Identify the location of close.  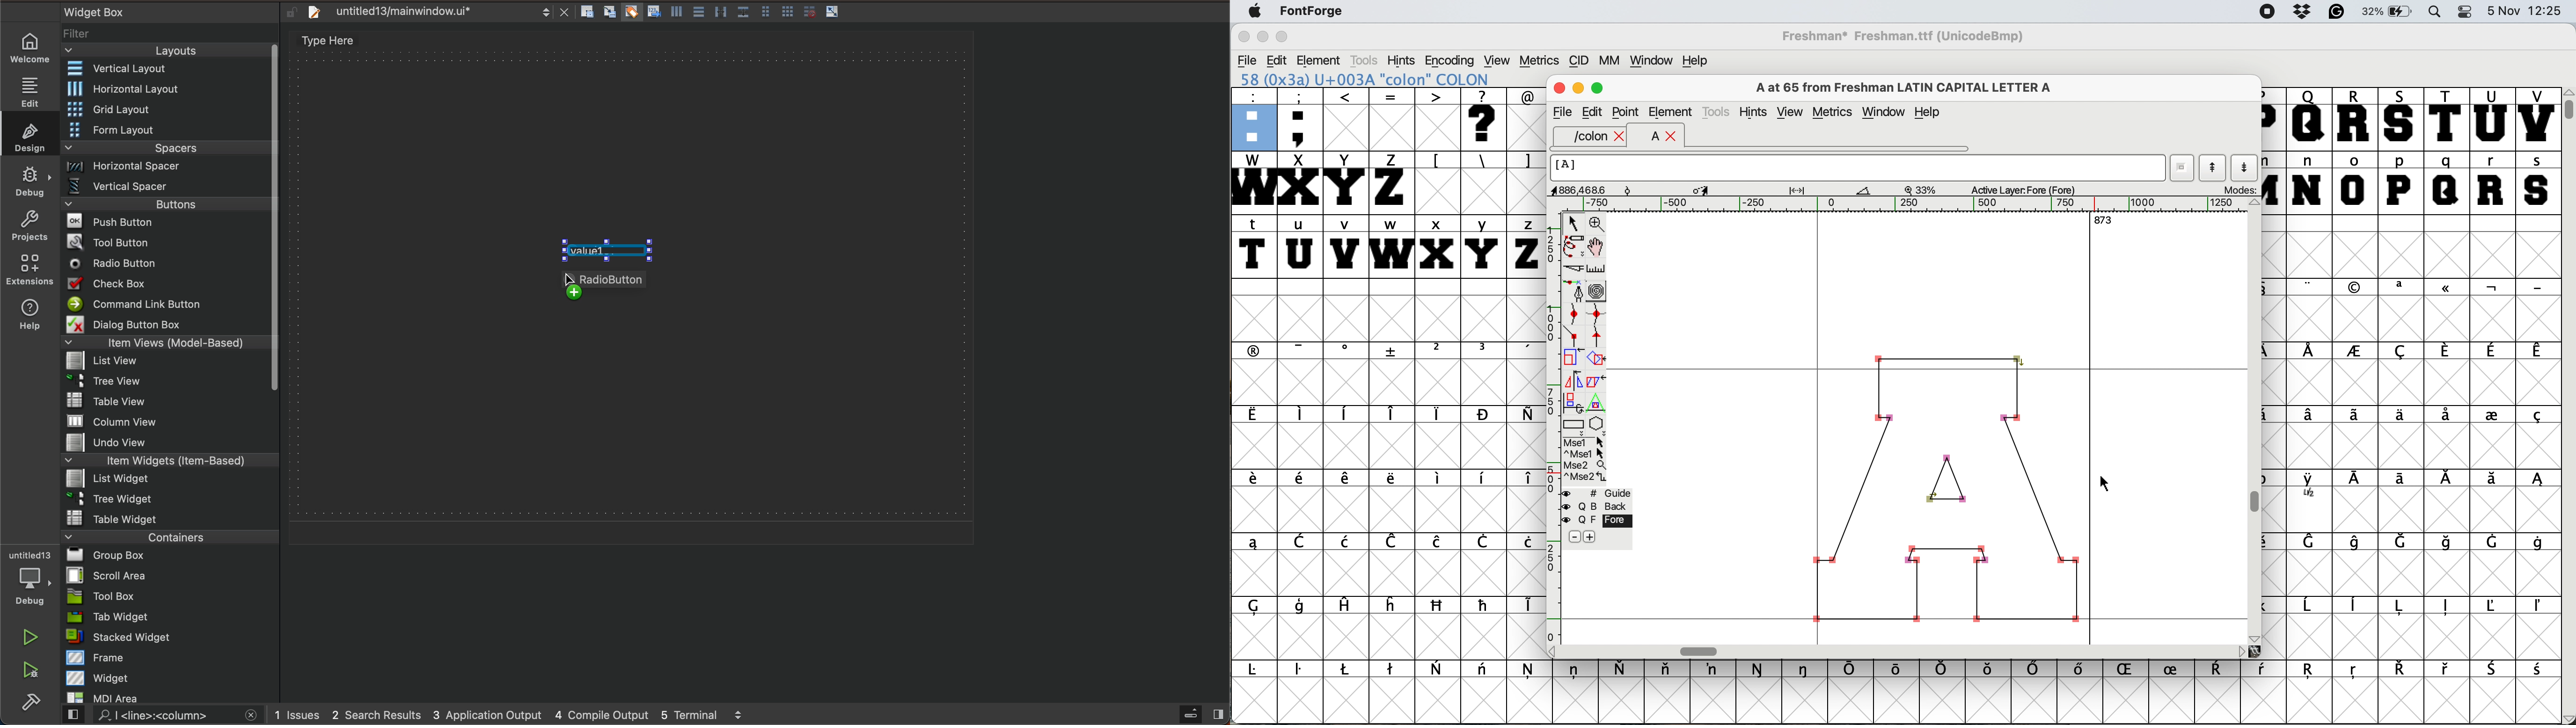
(1242, 38).